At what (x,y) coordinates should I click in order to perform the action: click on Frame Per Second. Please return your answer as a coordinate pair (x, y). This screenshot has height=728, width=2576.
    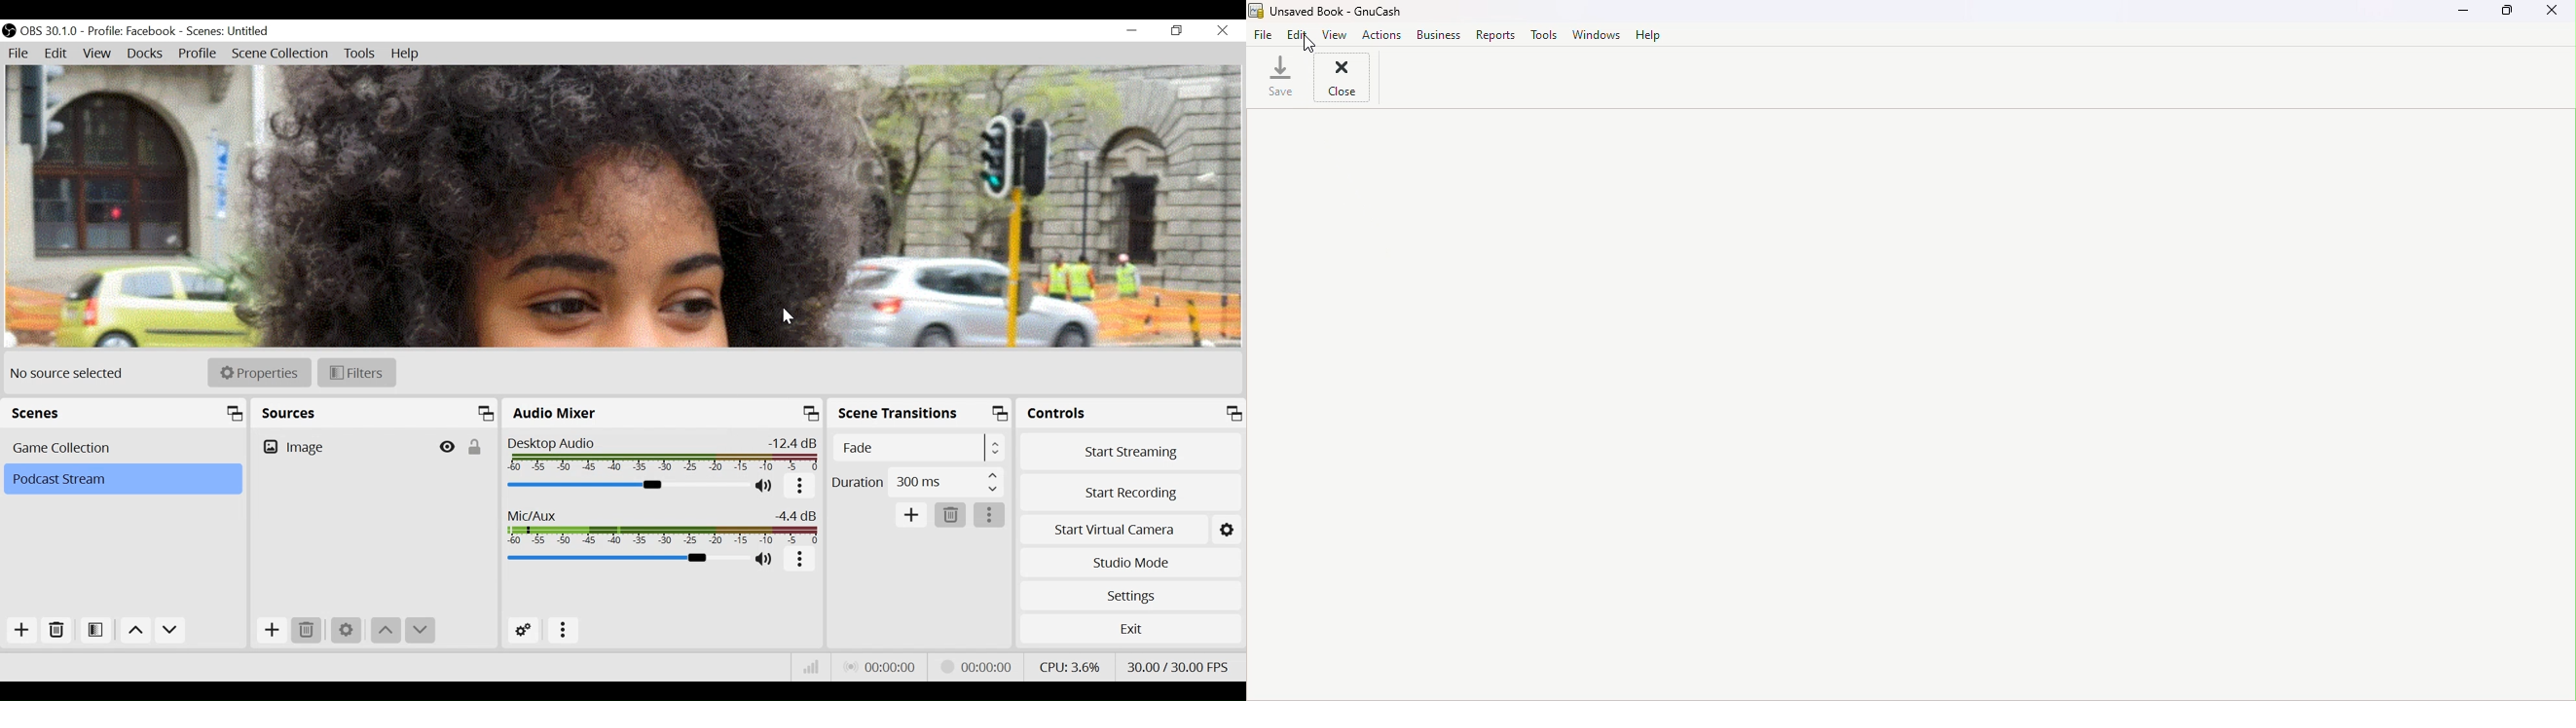
    Looking at the image, I should click on (1178, 667).